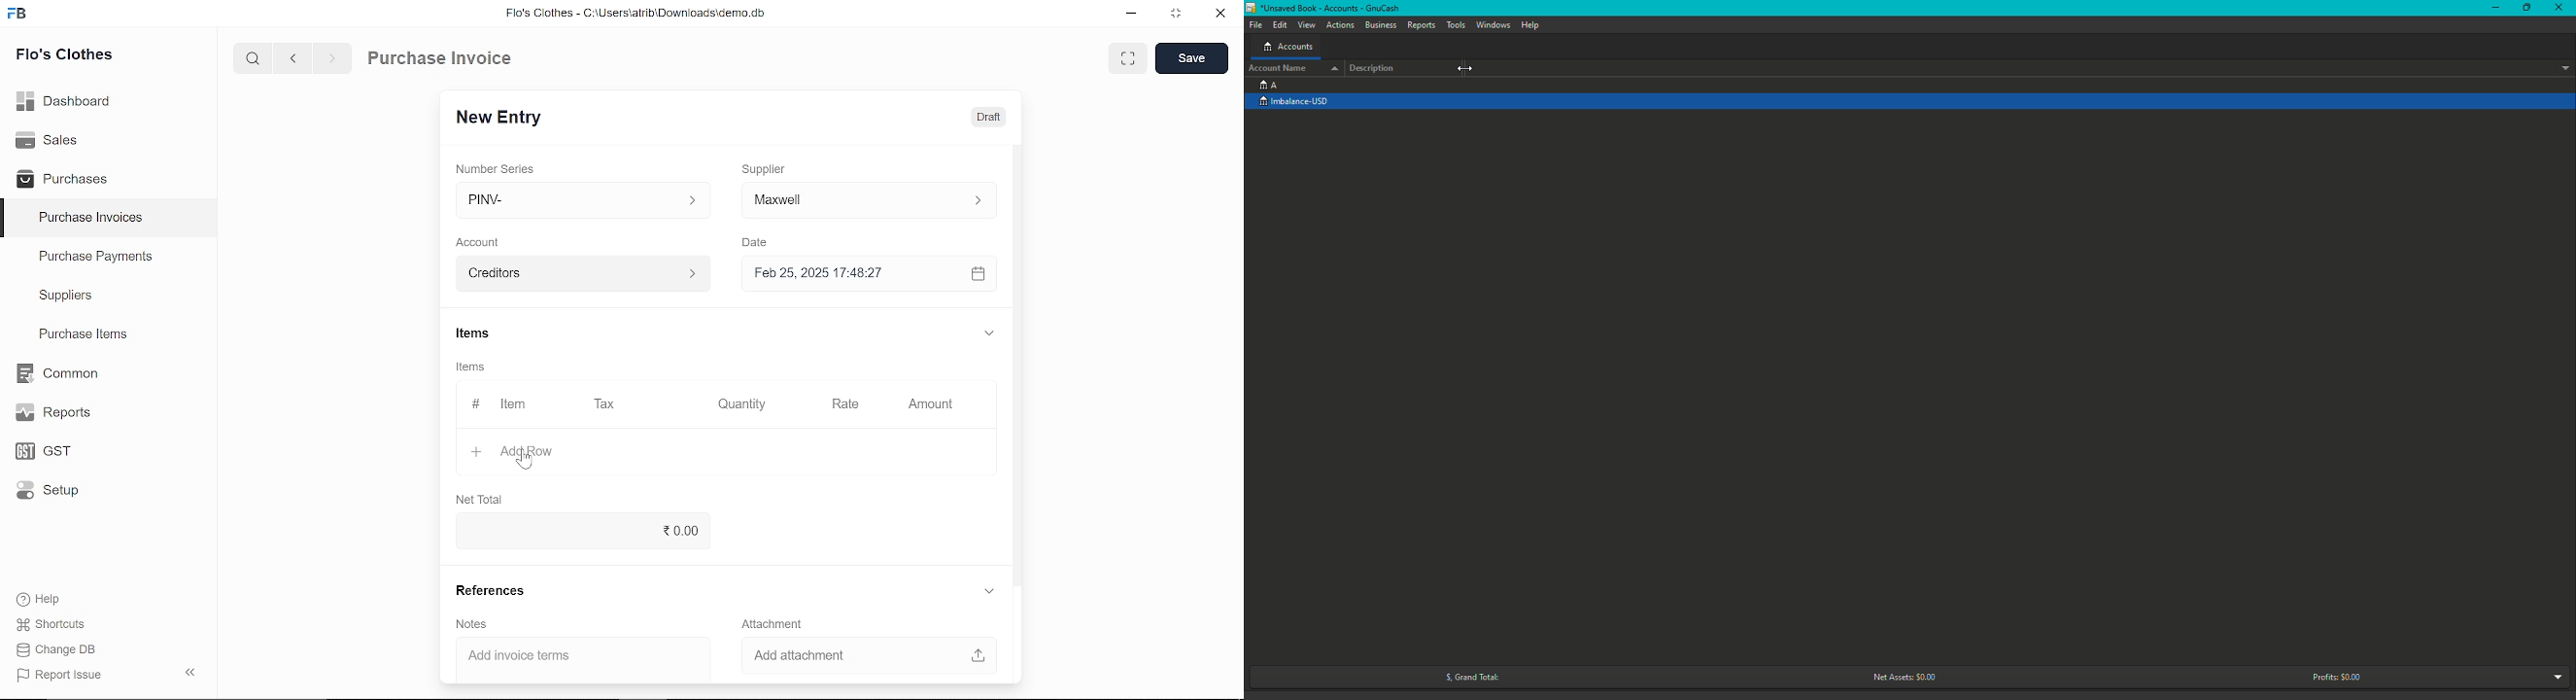 The height and width of the screenshot is (700, 2576). Describe the element at coordinates (929, 402) in the screenshot. I see `Amount` at that location.